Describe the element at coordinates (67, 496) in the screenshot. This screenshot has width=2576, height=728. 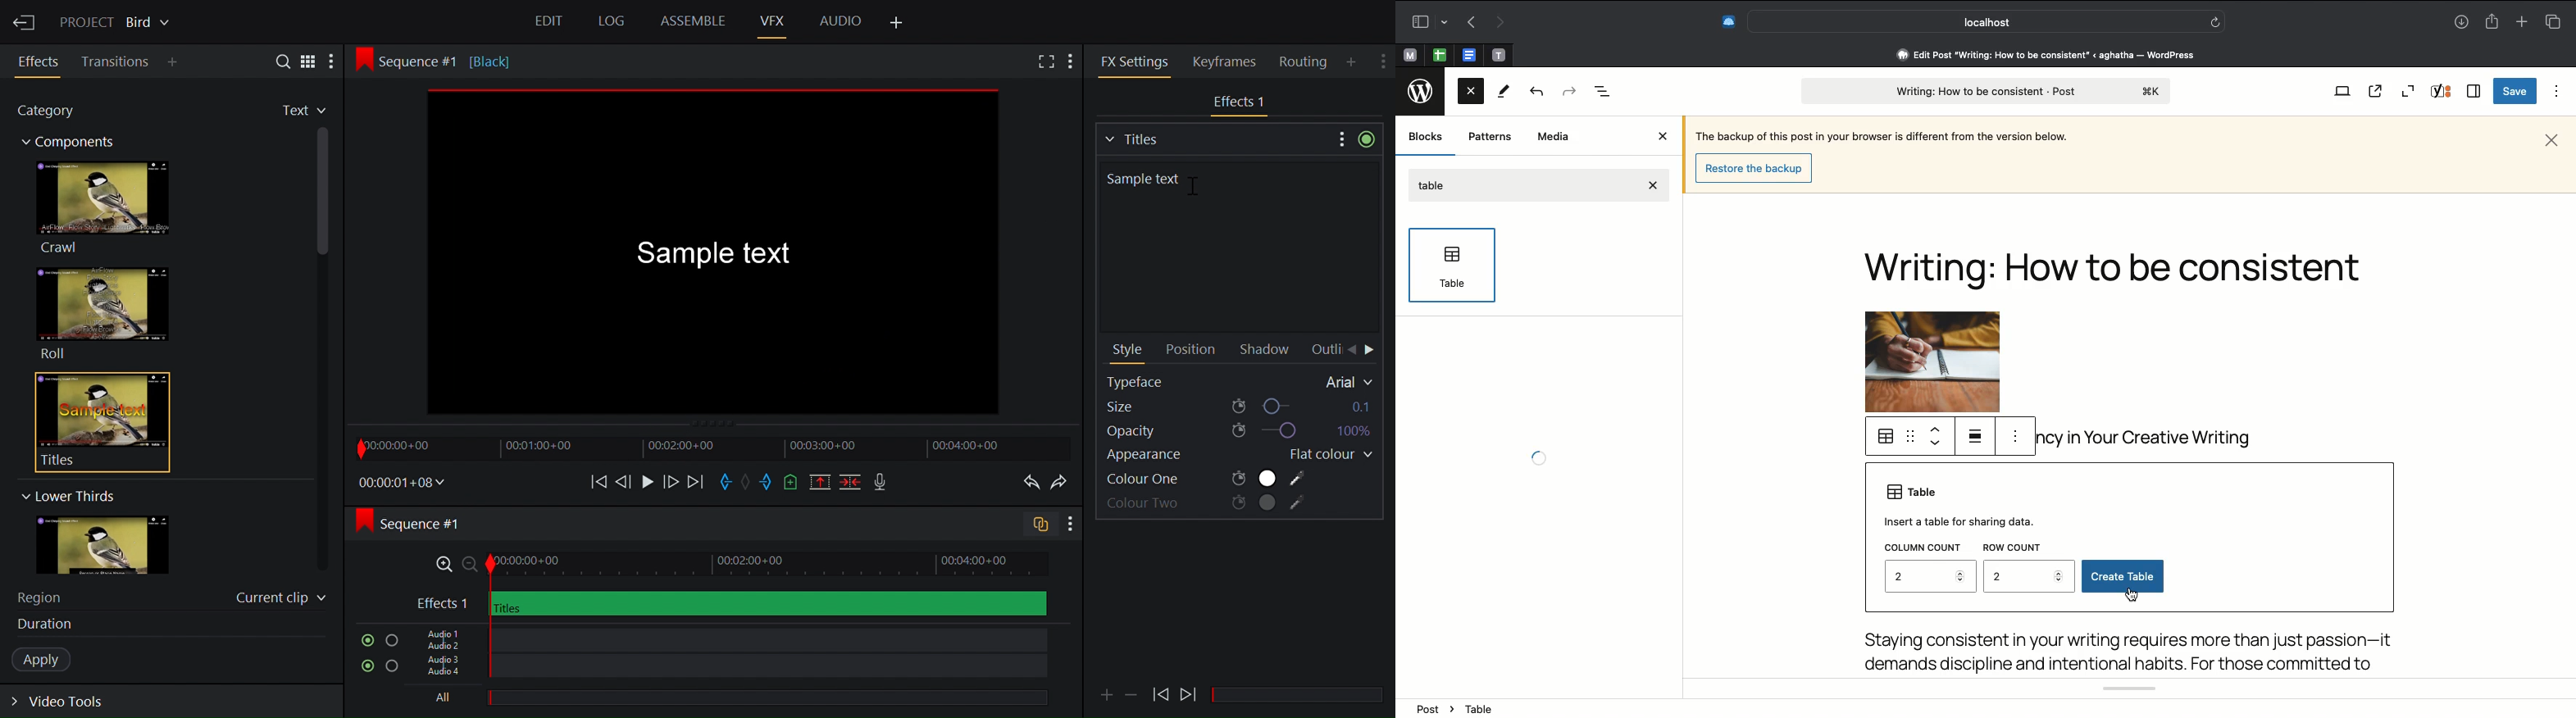
I see `Lower Thirs` at that location.